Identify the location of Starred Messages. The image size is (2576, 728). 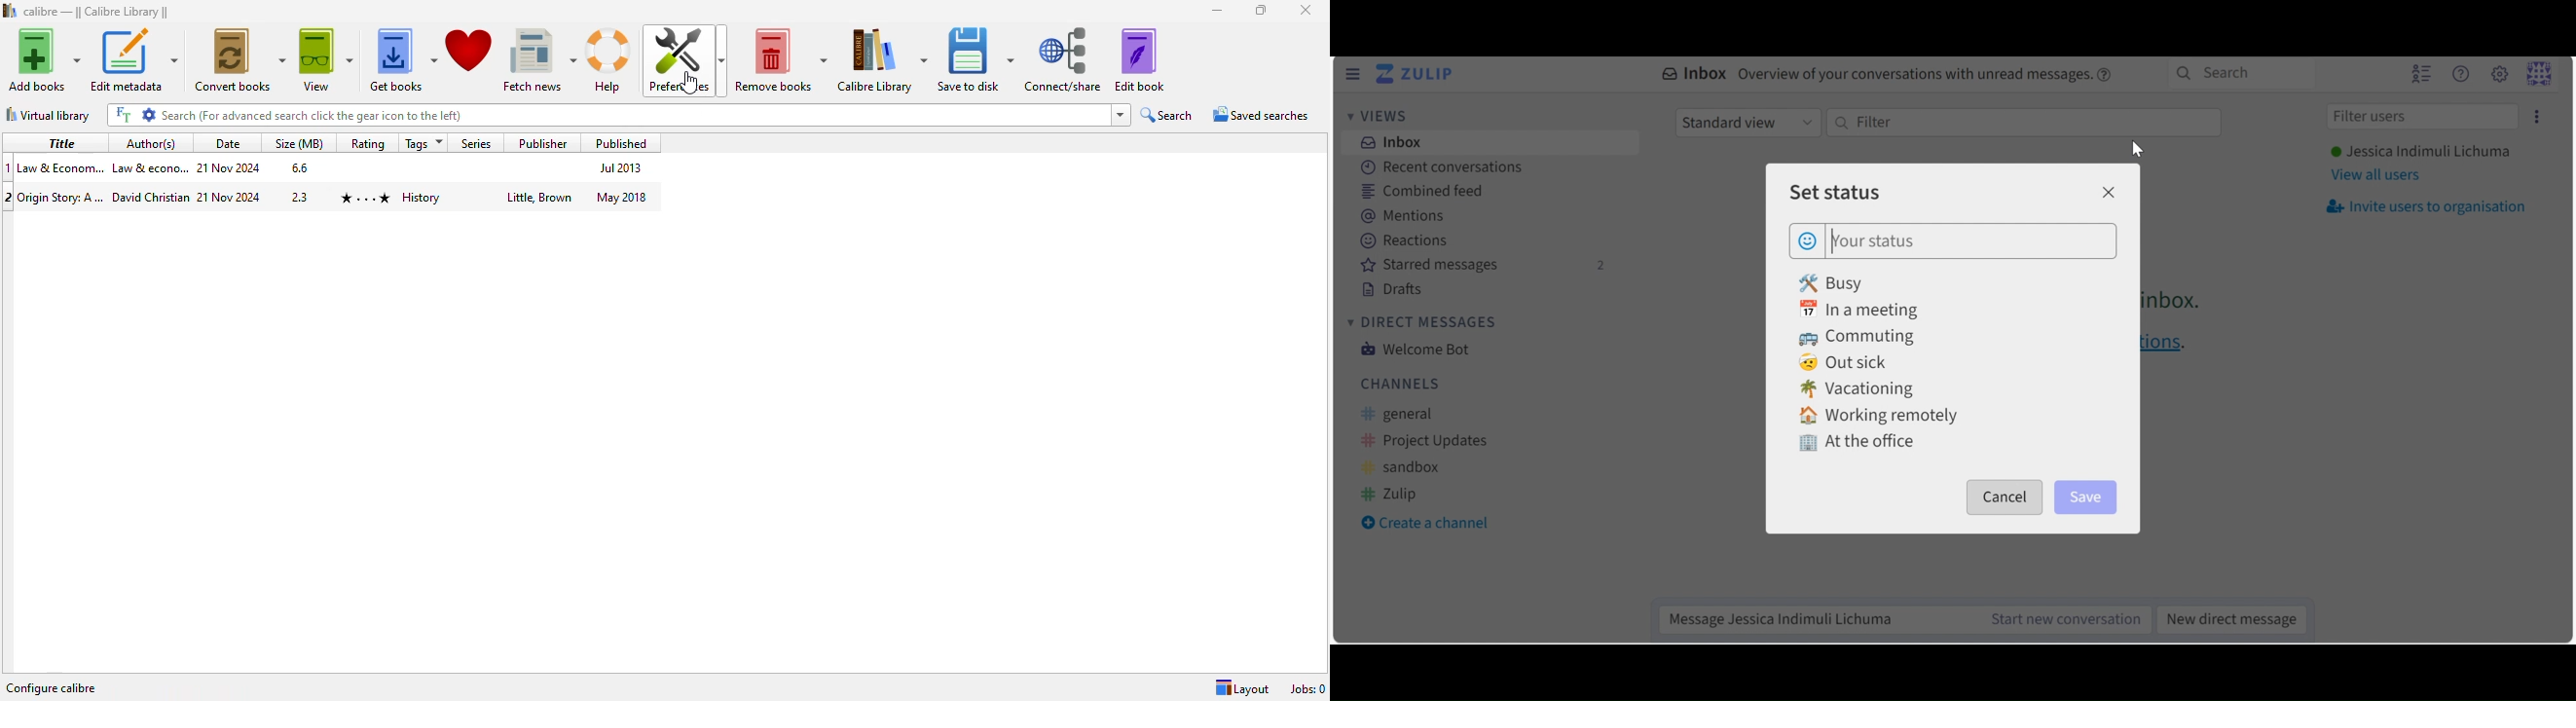
(1484, 266).